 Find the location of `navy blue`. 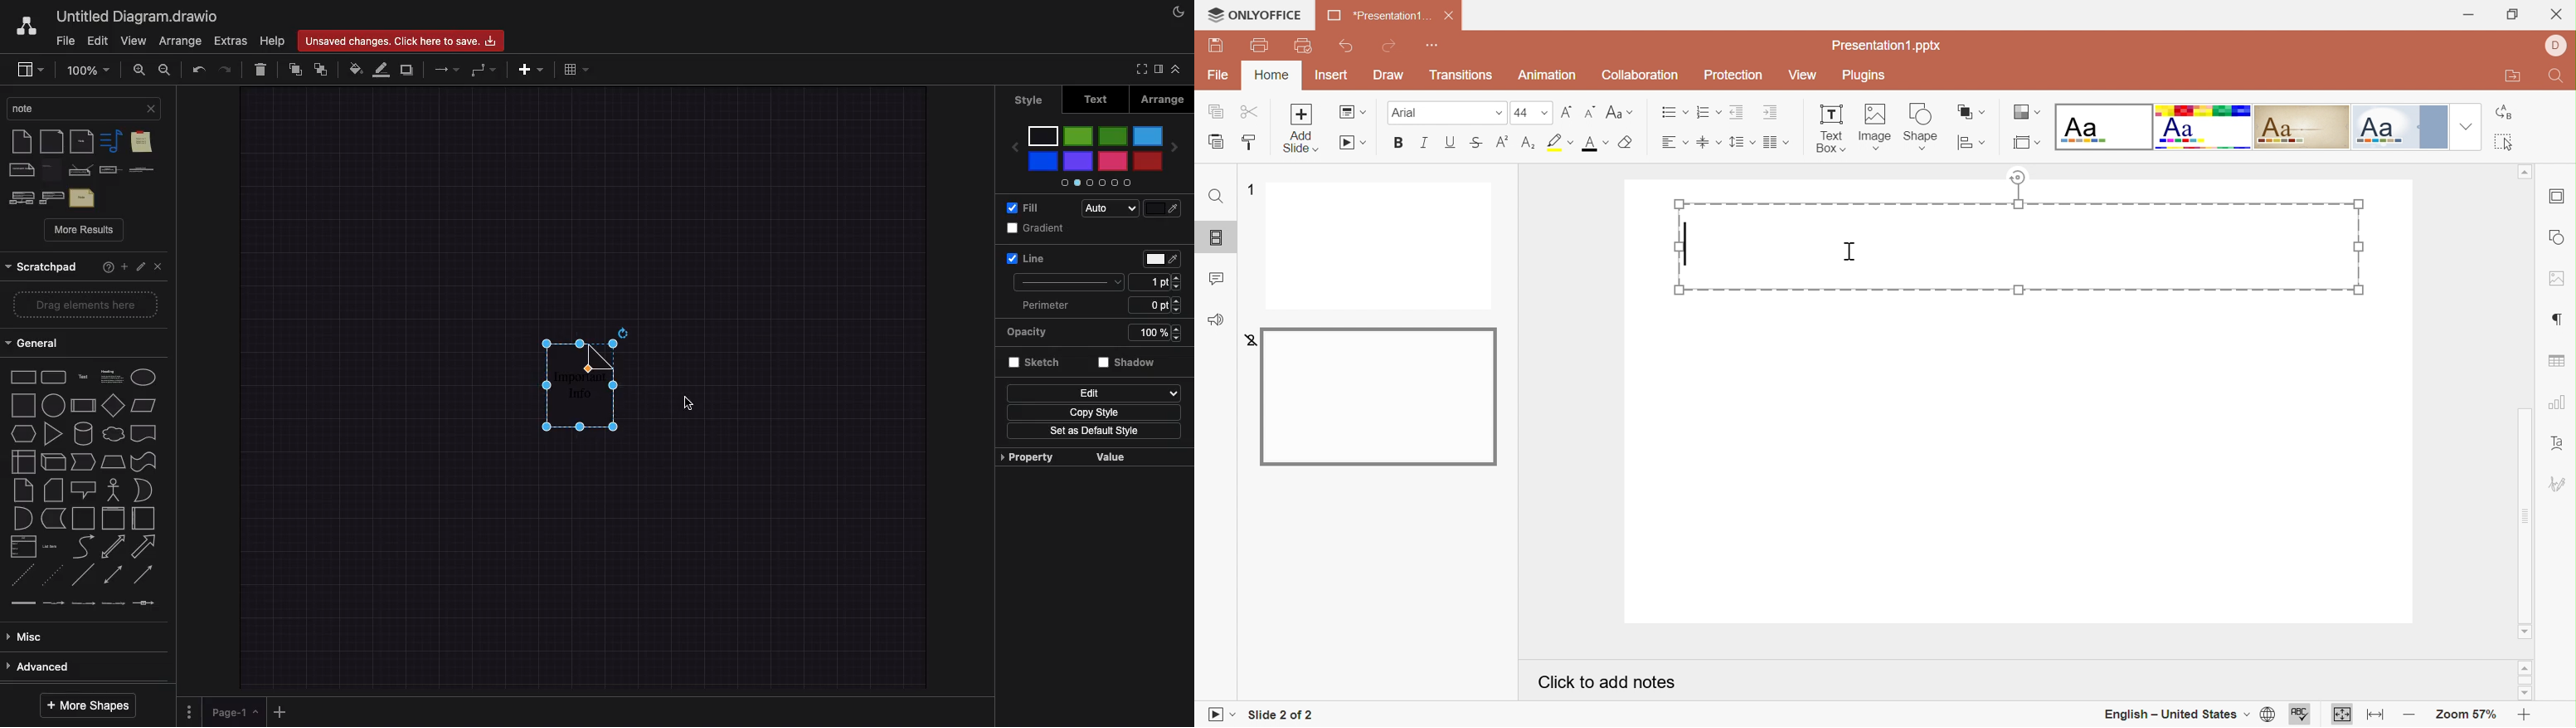

navy blue is located at coordinates (1044, 162).